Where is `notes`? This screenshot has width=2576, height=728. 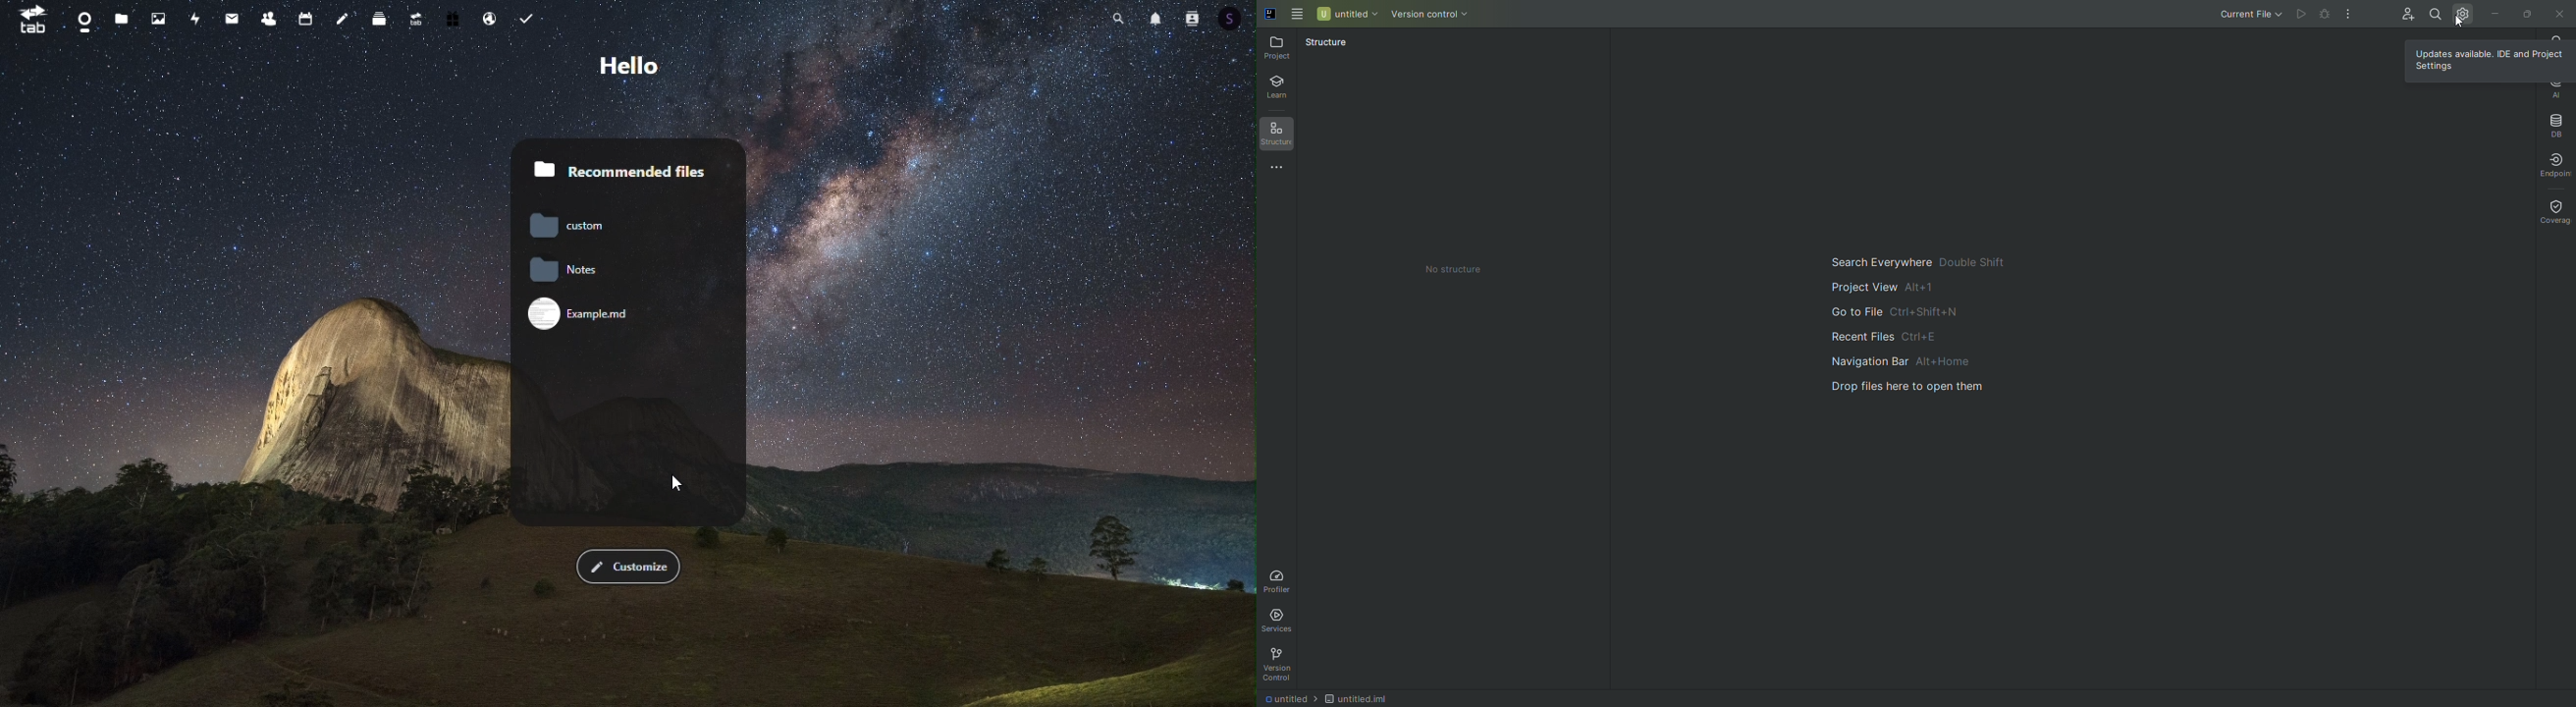 notes is located at coordinates (346, 19).